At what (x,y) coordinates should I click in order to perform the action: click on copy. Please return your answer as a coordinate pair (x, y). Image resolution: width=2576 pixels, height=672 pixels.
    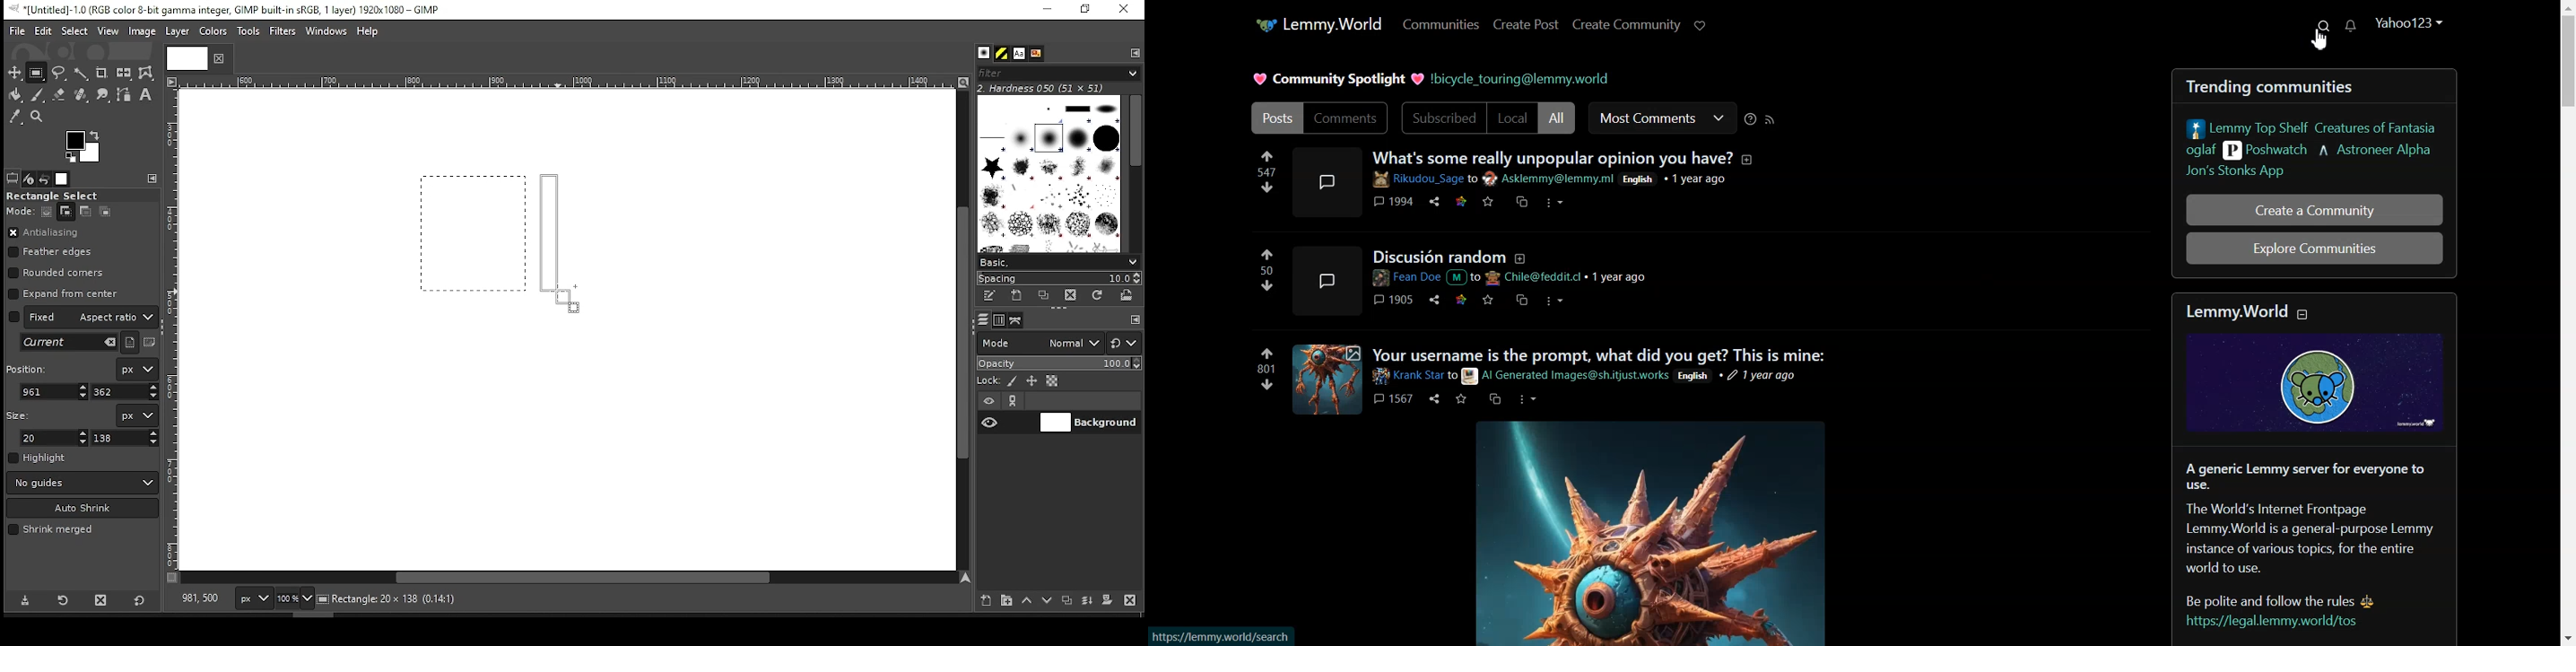
    Looking at the image, I should click on (1495, 399).